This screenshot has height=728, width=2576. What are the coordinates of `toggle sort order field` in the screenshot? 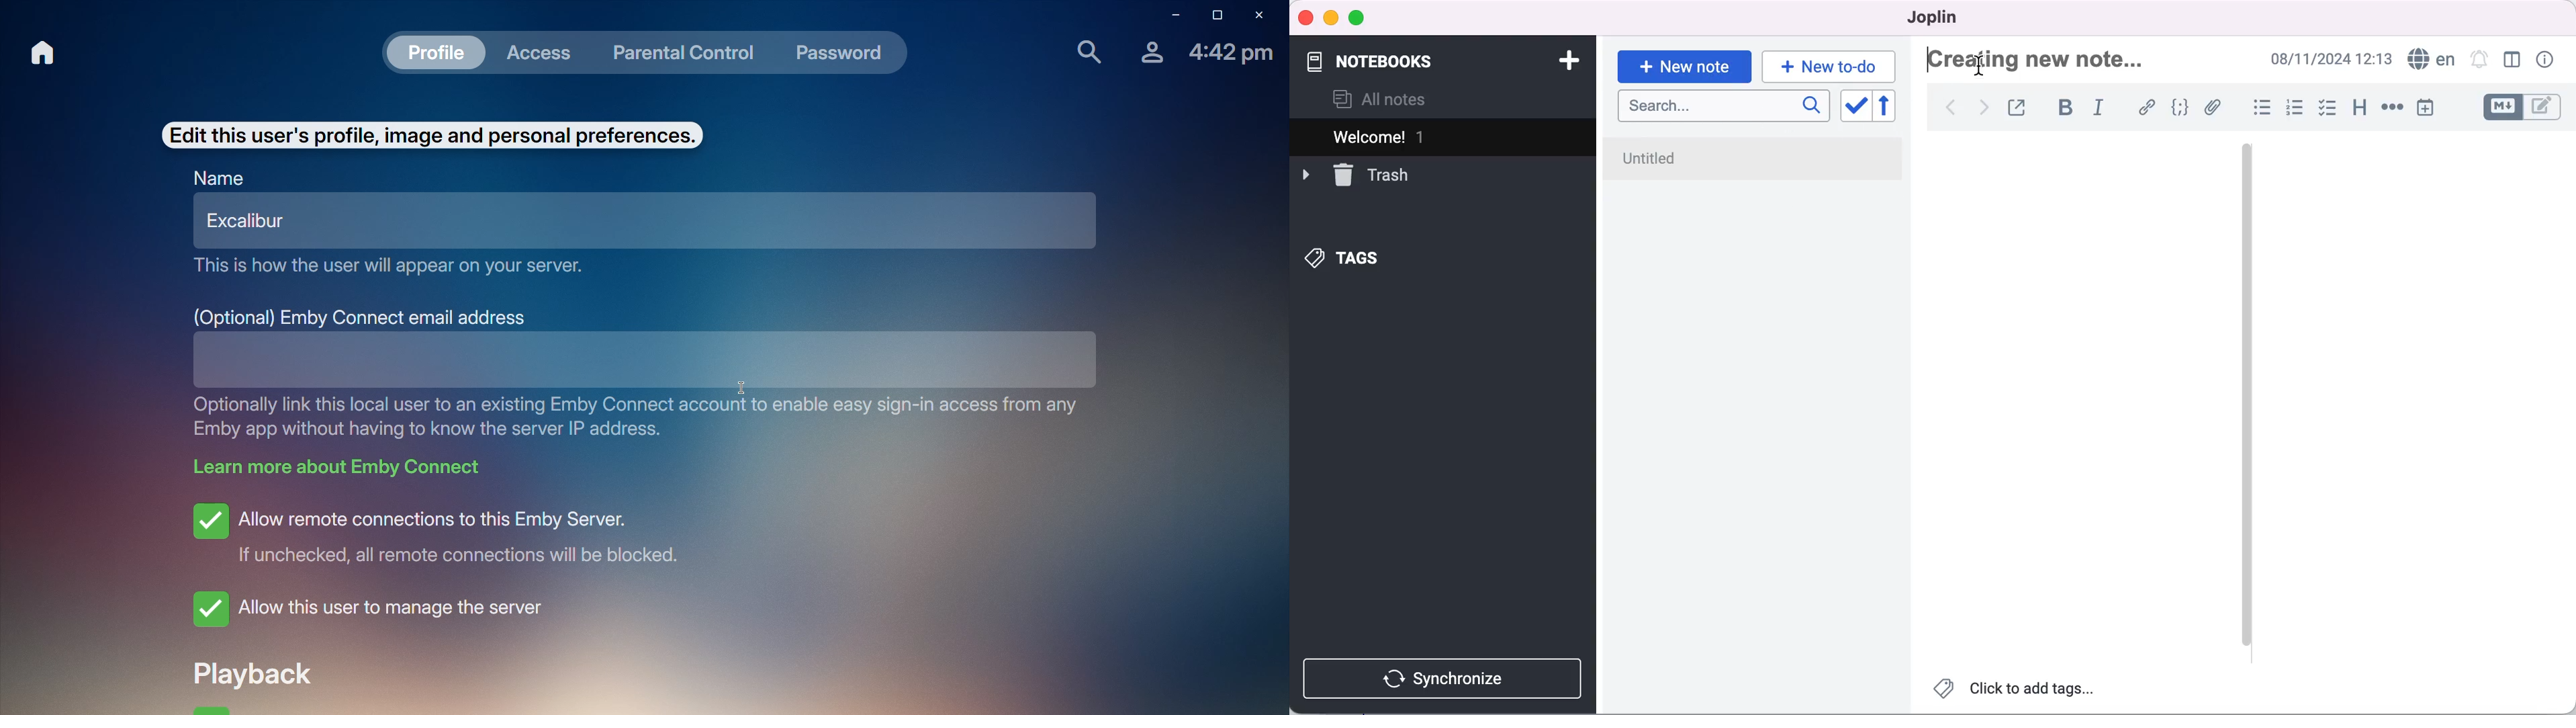 It's located at (1855, 107).